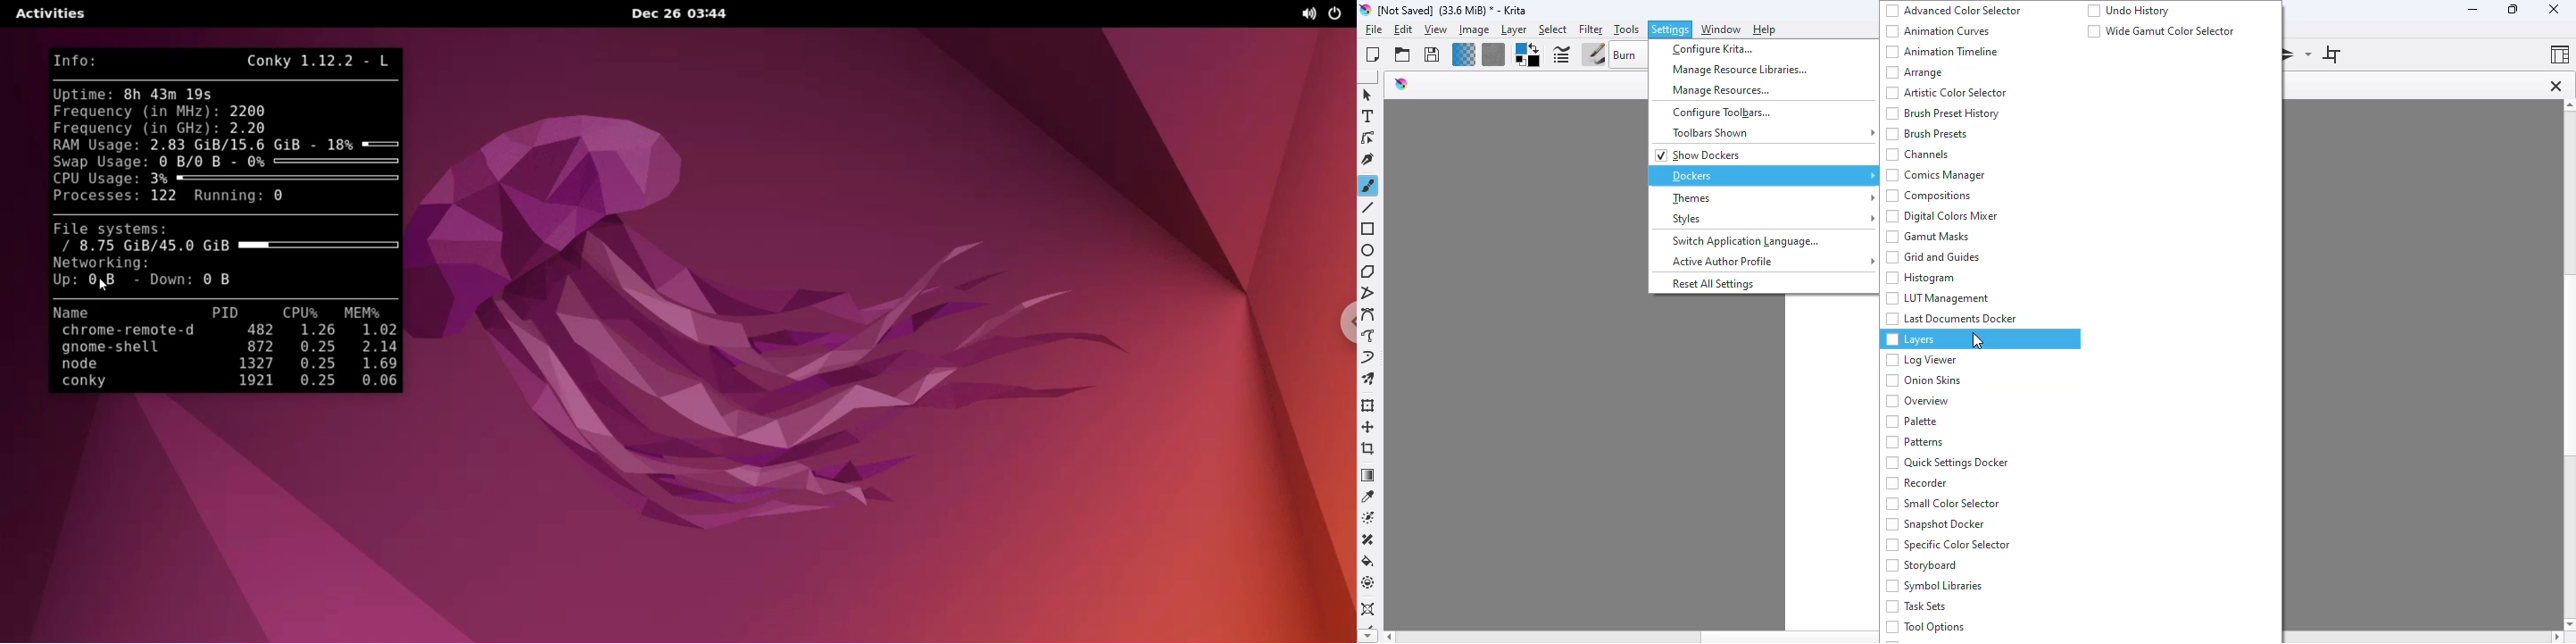 Image resolution: width=2576 pixels, height=644 pixels. Describe the element at coordinates (1770, 199) in the screenshot. I see `themes` at that location.